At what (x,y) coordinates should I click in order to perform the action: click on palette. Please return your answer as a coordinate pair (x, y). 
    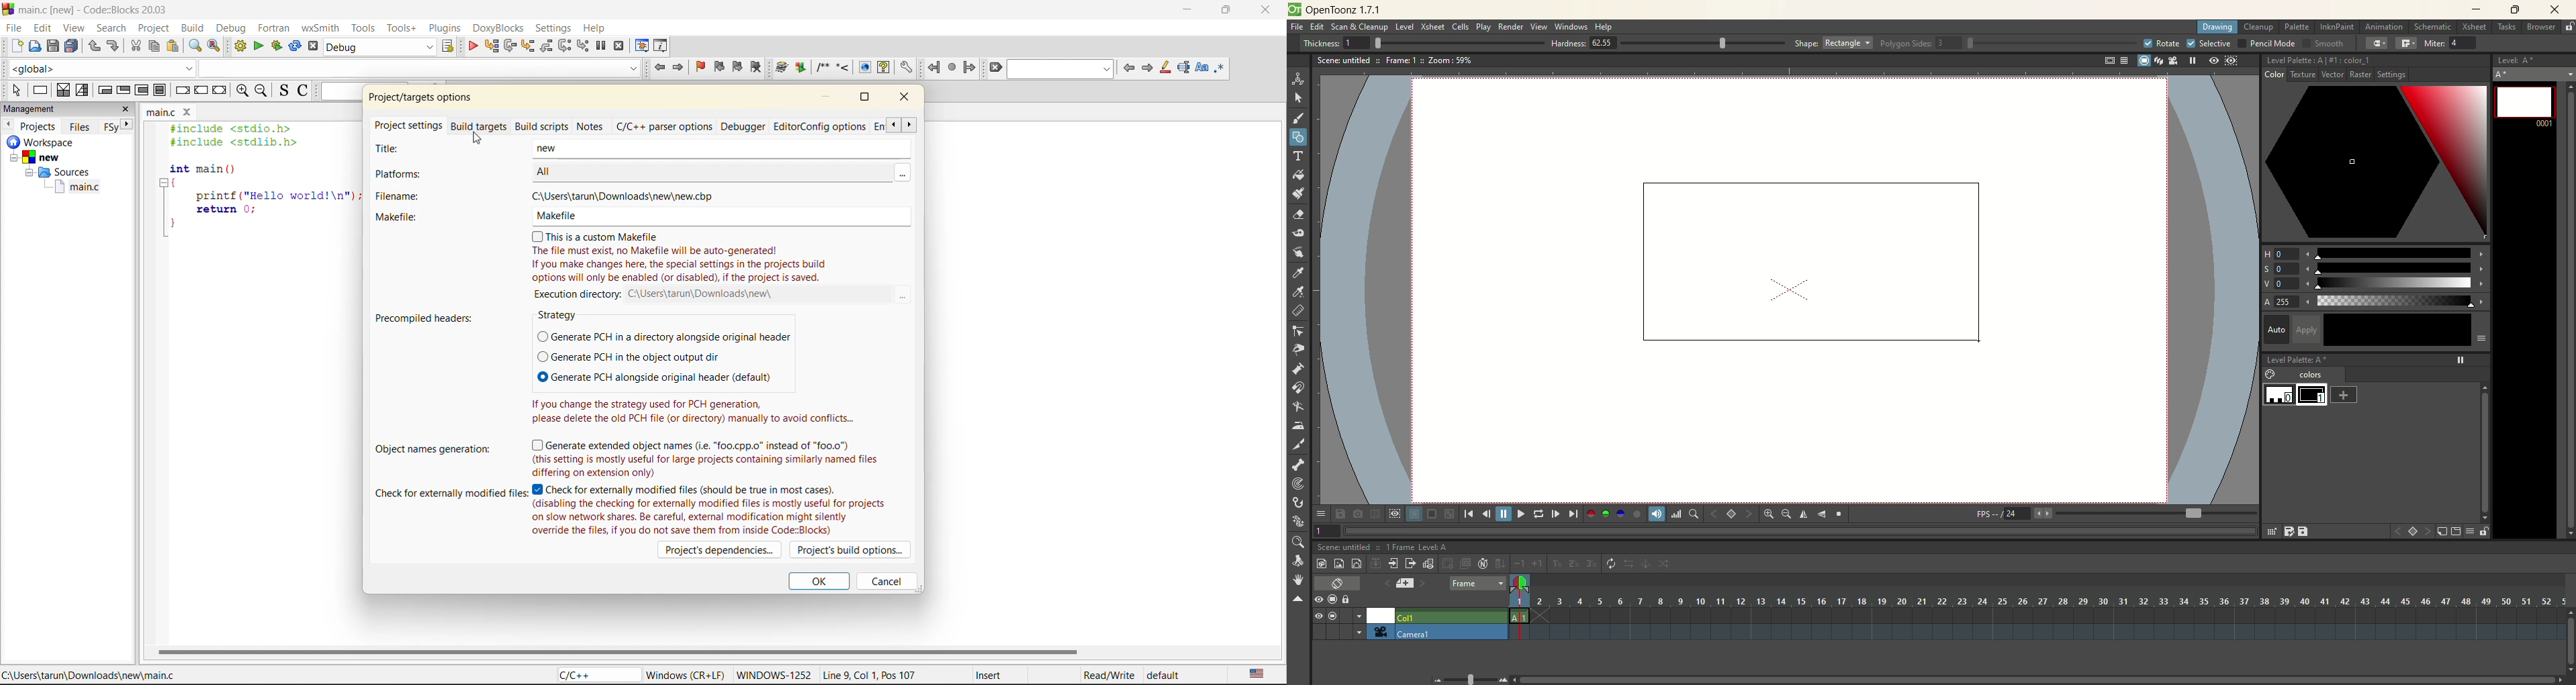
    Looking at the image, I should click on (2298, 27).